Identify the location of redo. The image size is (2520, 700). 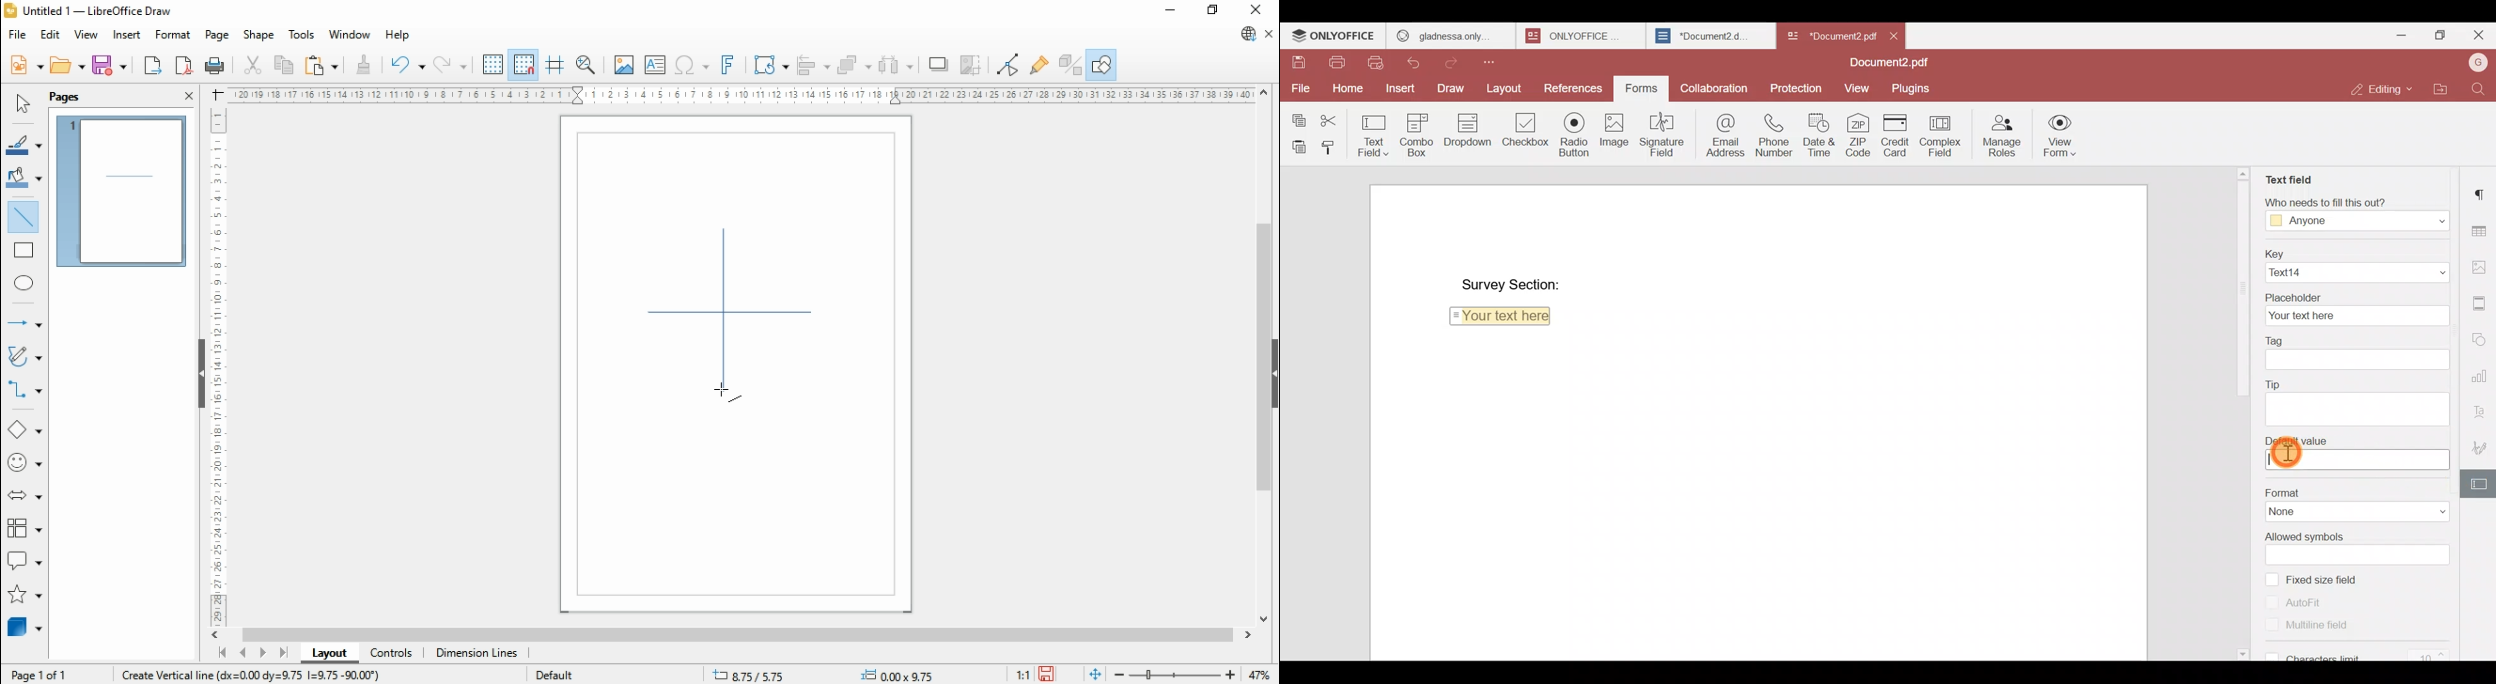
(451, 64).